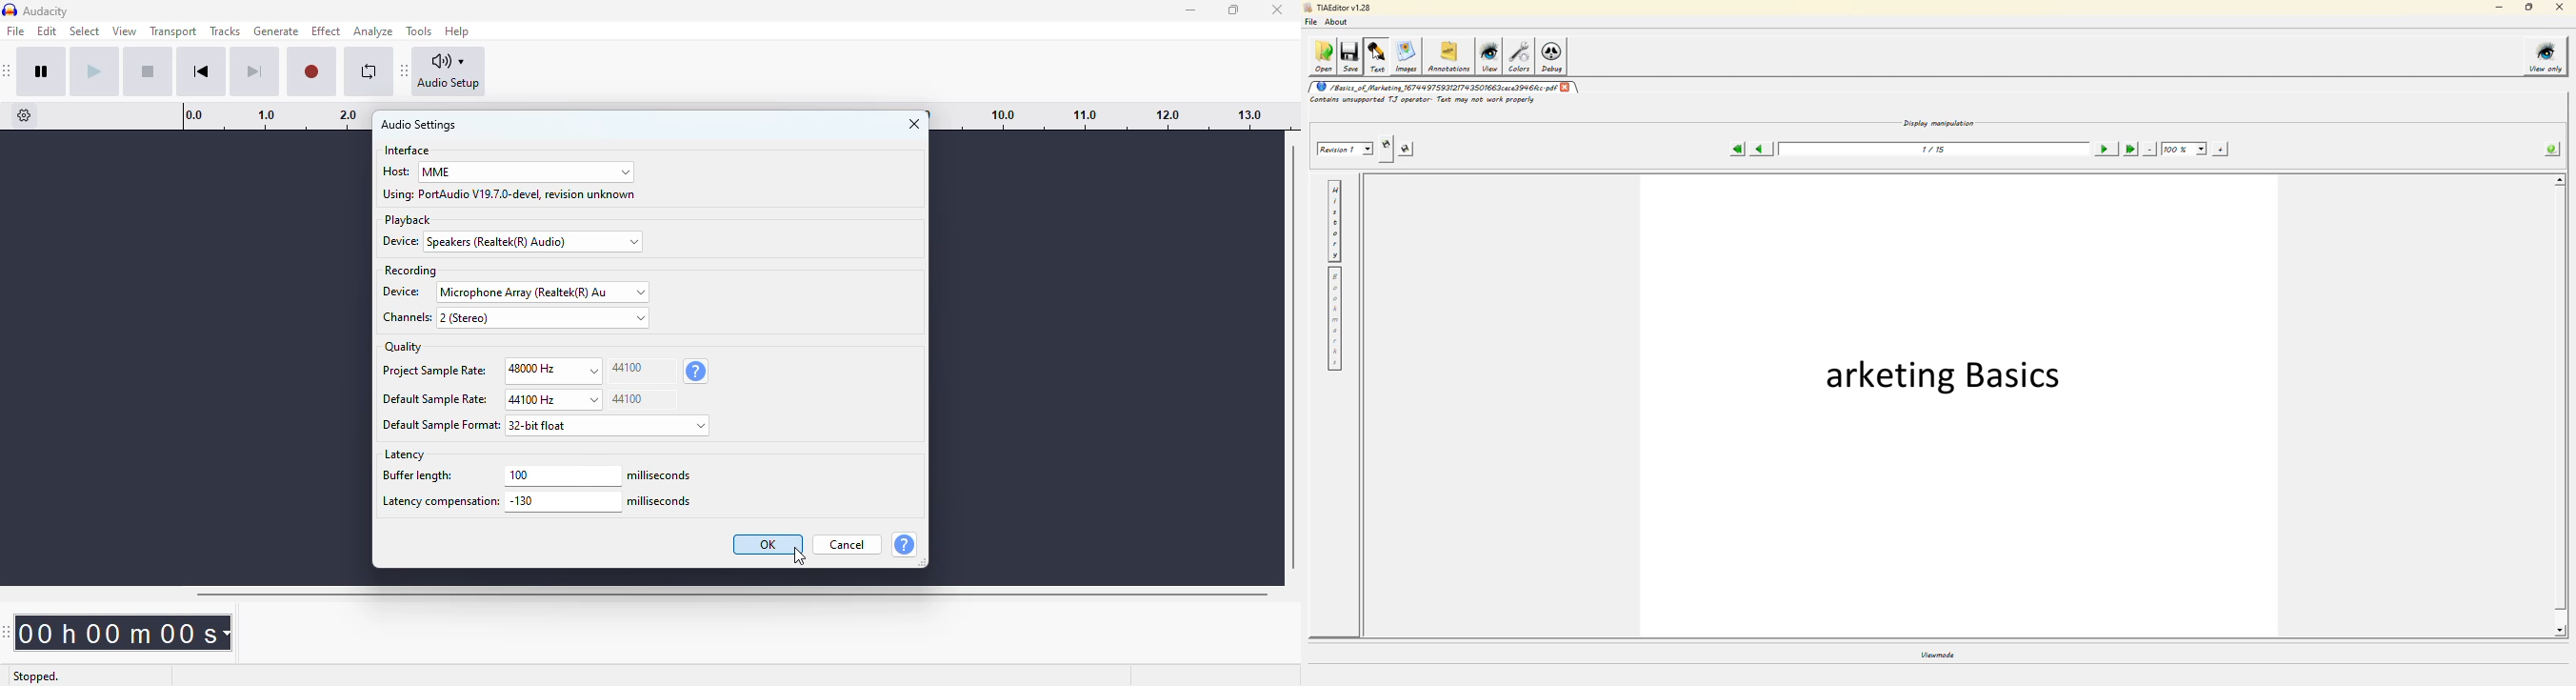 The width and height of the screenshot is (2576, 700). Describe the element at coordinates (458, 30) in the screenshot. I see `help` at that location.